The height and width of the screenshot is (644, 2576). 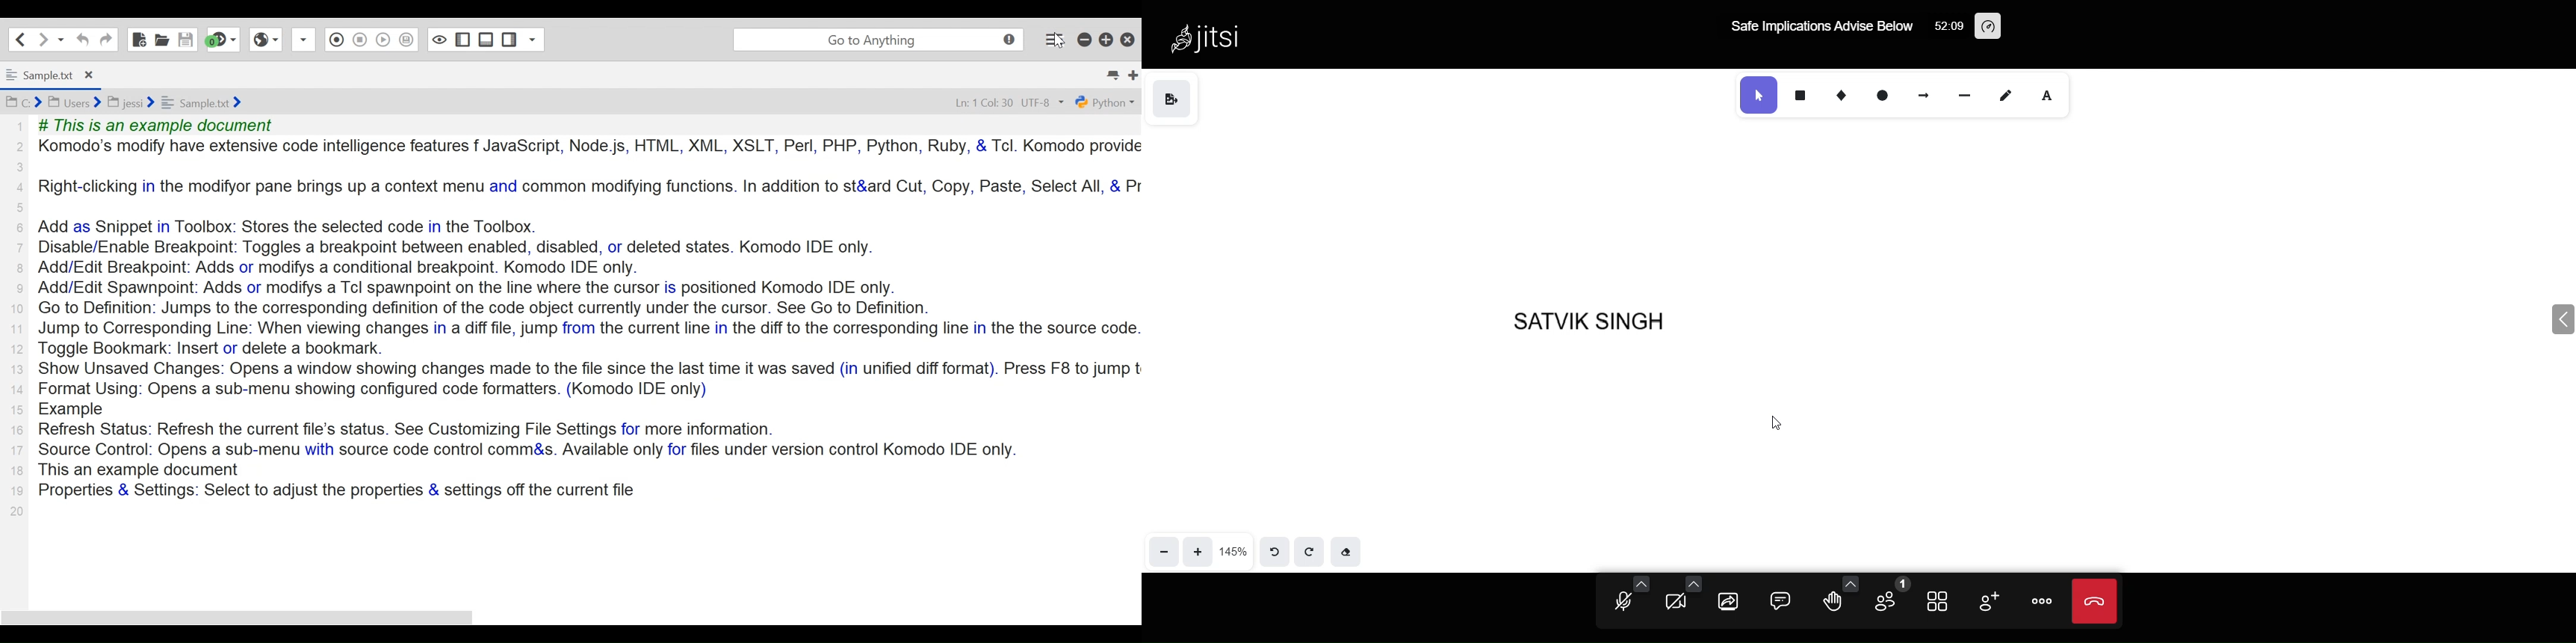 What do you see at coordinates (1163, 547) in the screenshot?
I see `zoom out` at bounding box center [1163, 547].